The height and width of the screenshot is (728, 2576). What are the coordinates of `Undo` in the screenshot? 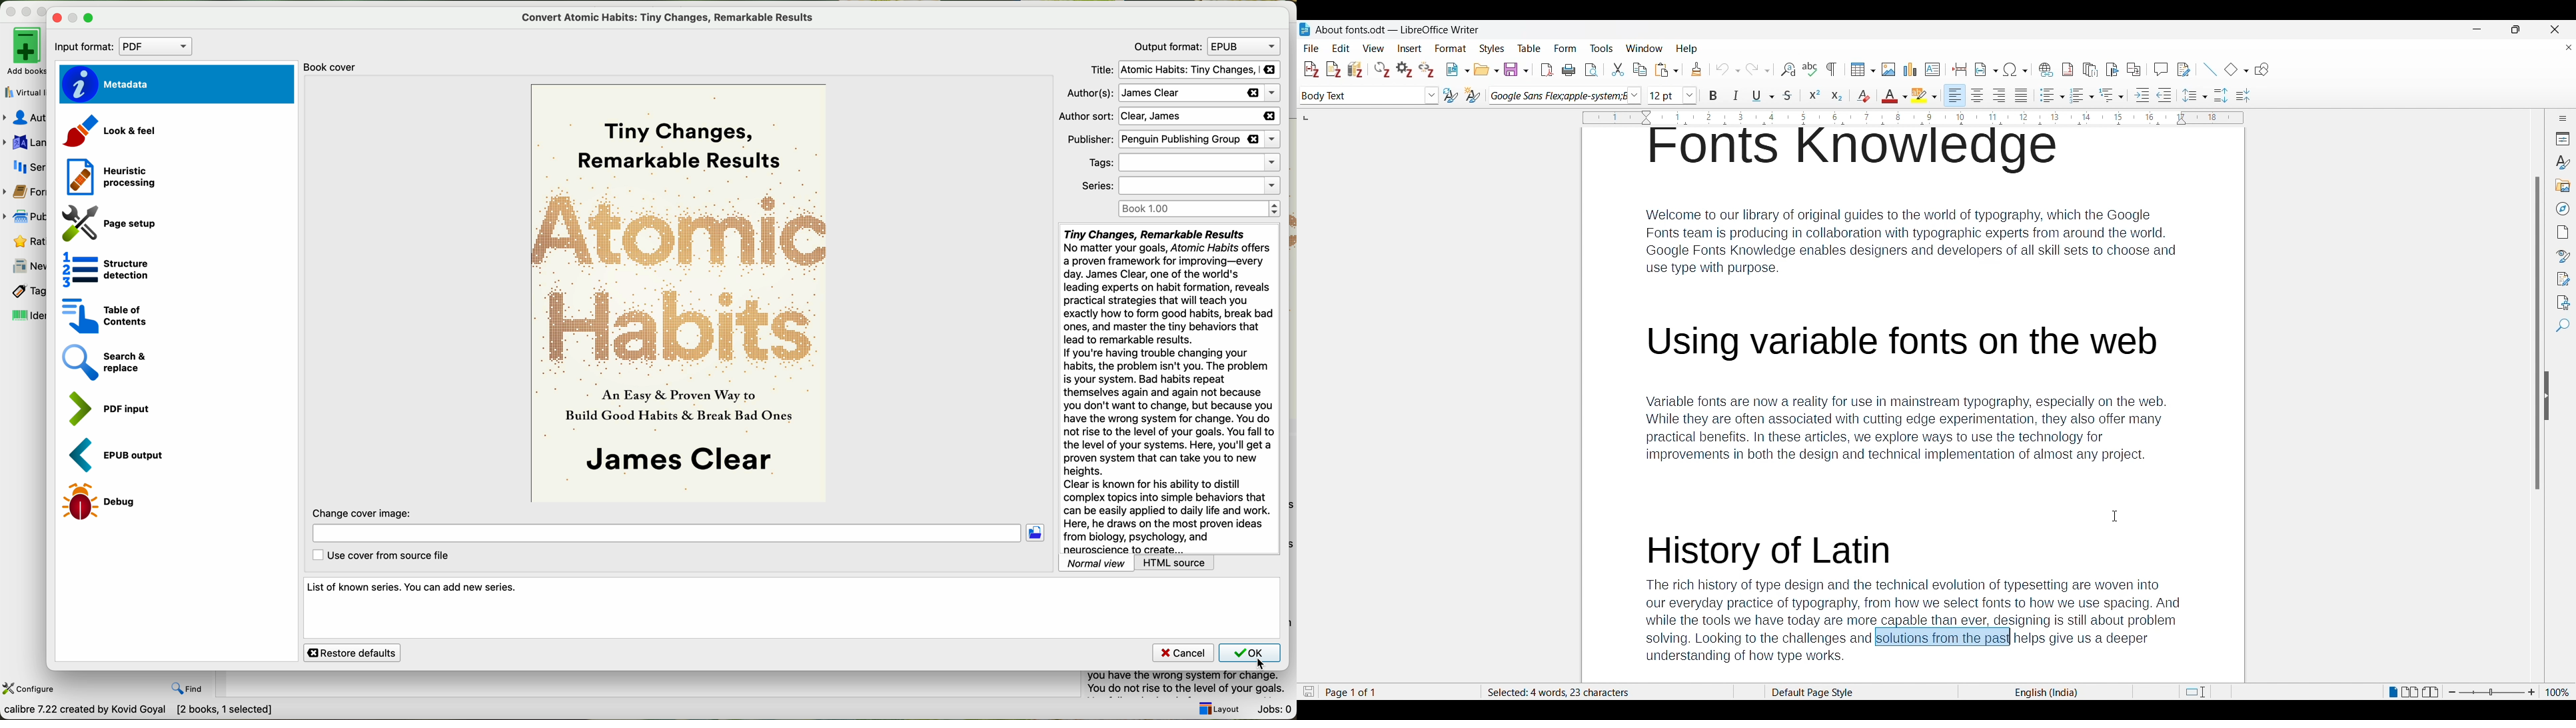 It's located at (1728, 69).